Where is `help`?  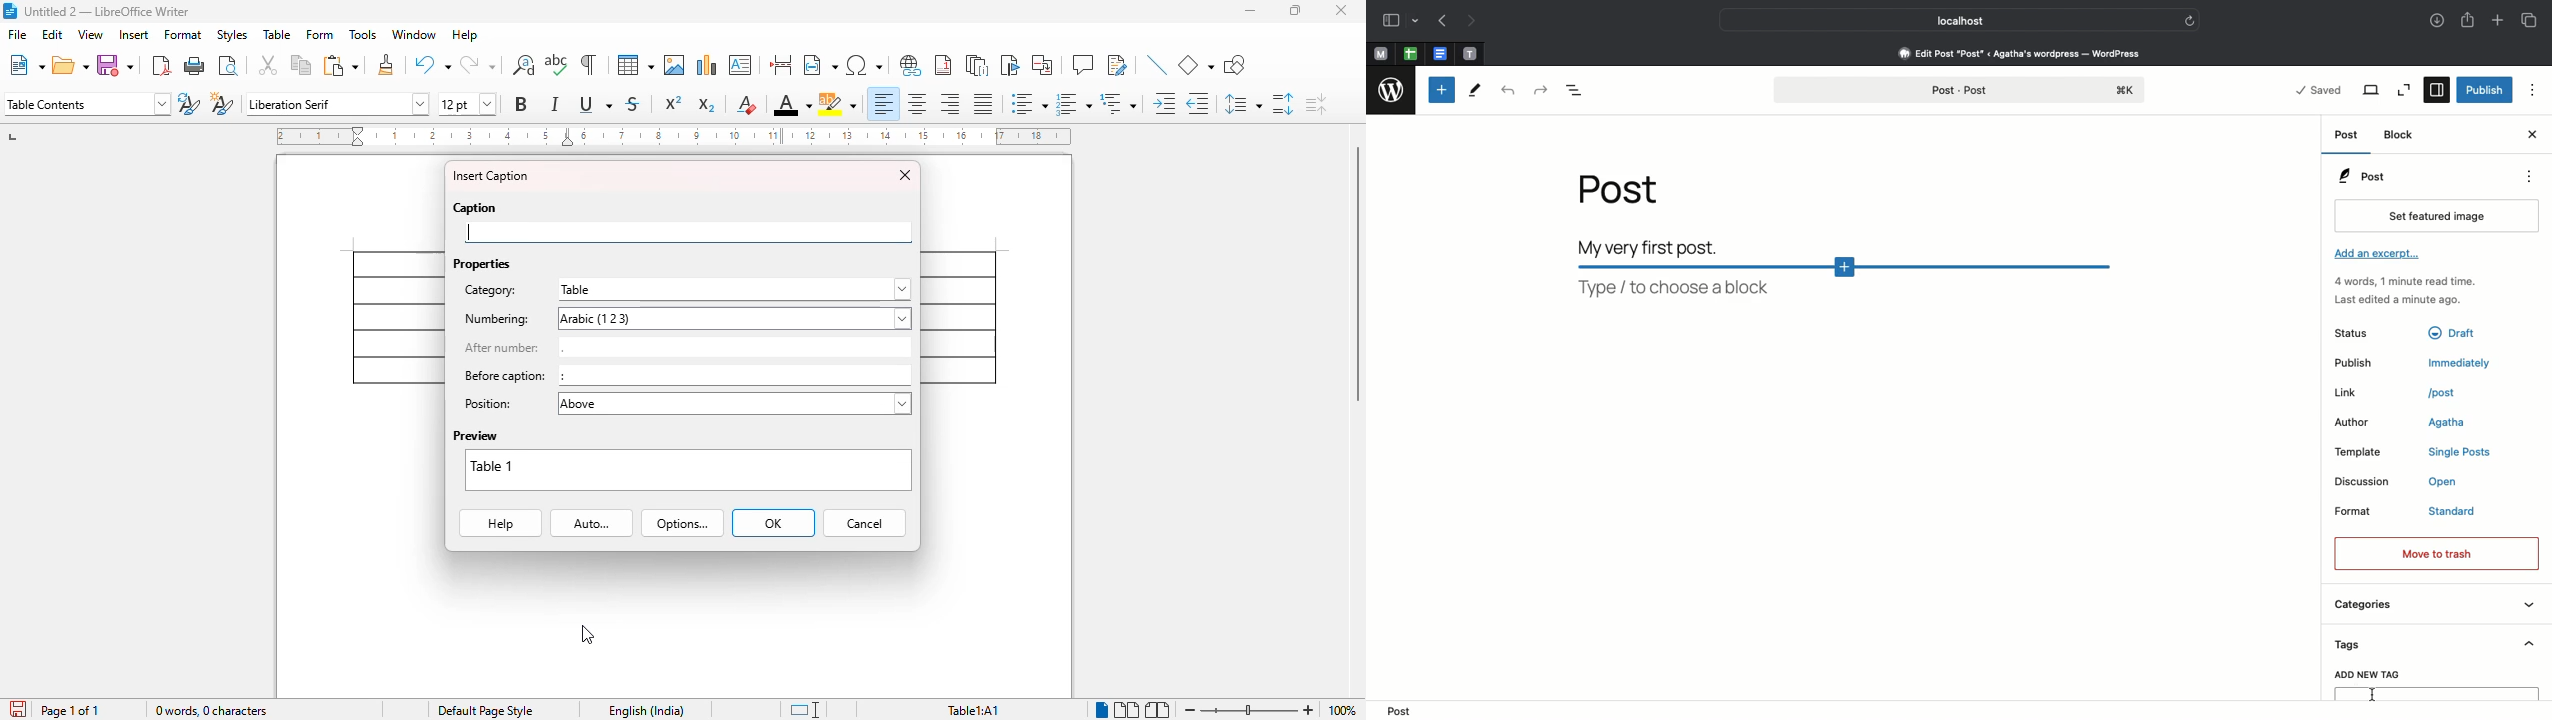
help is located at coordinates (500, 524).